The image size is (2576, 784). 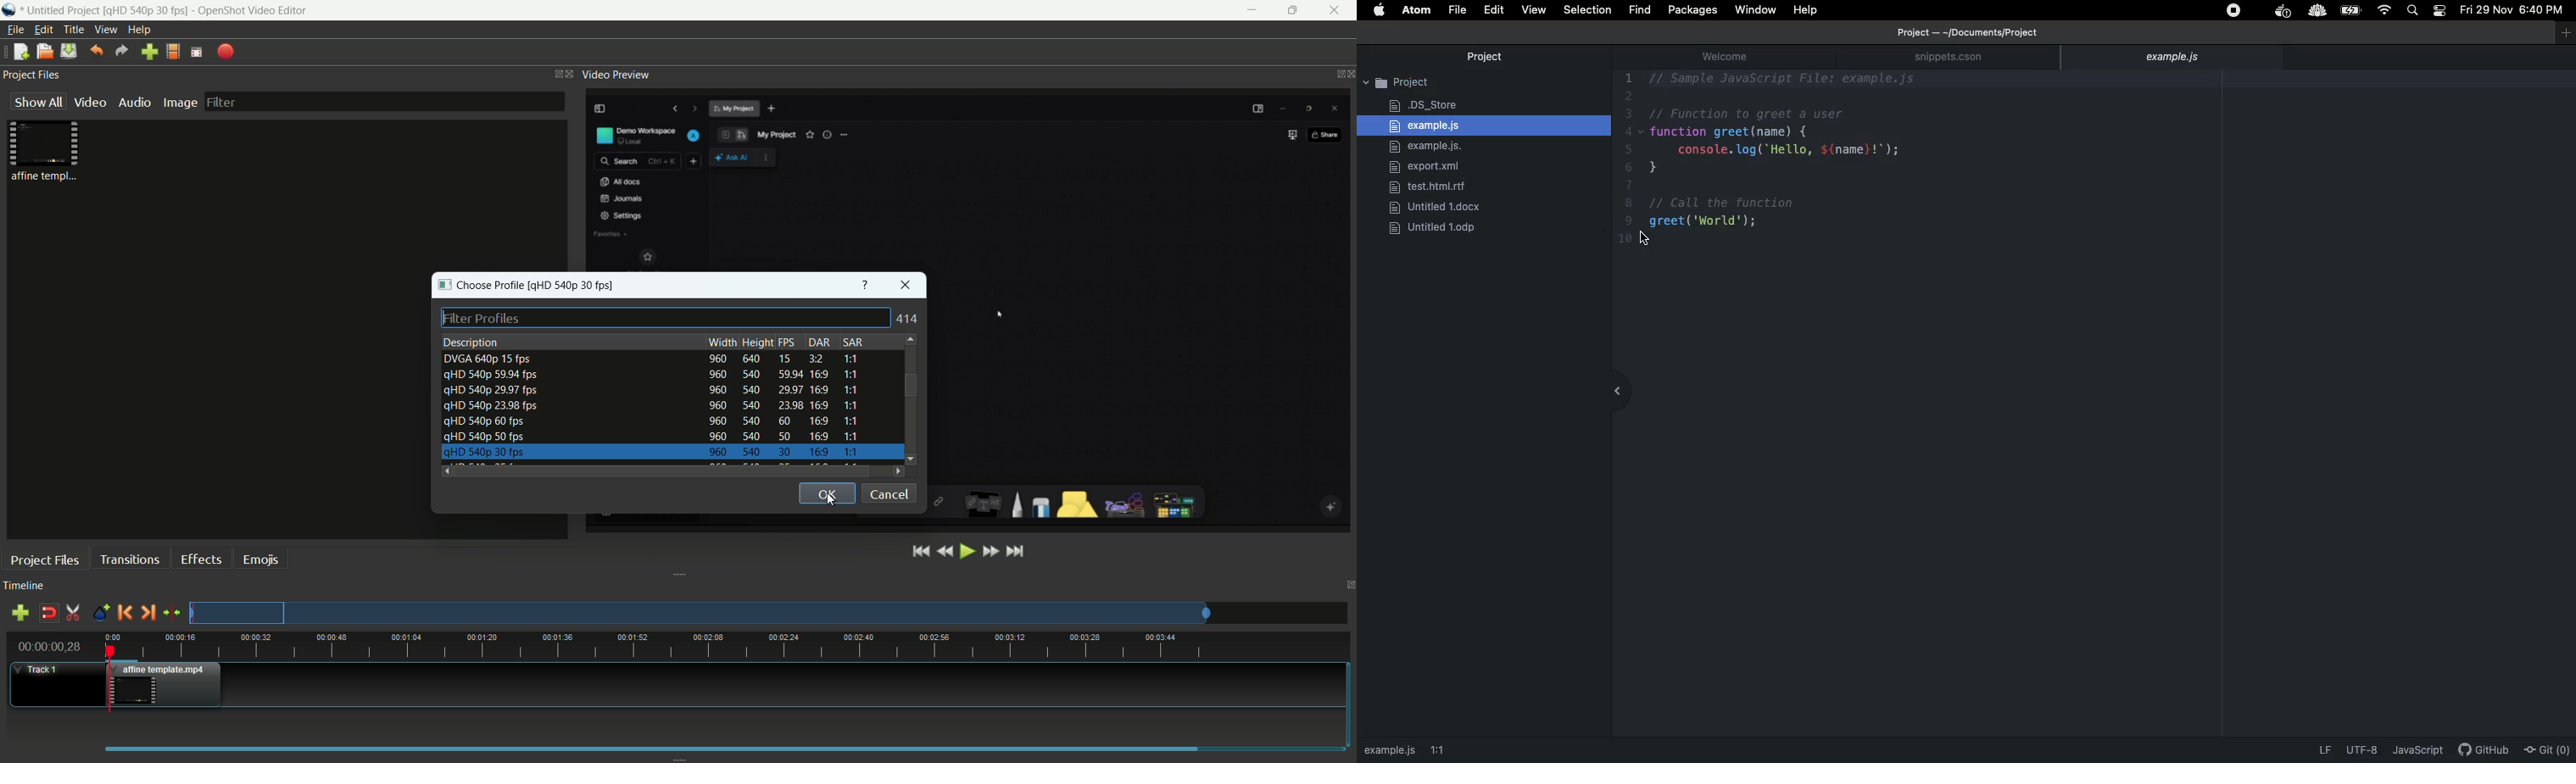 What do you see at coordinates (73, 613) in the screenshot?
I see `enable razor` at bounding box center [73, 613].